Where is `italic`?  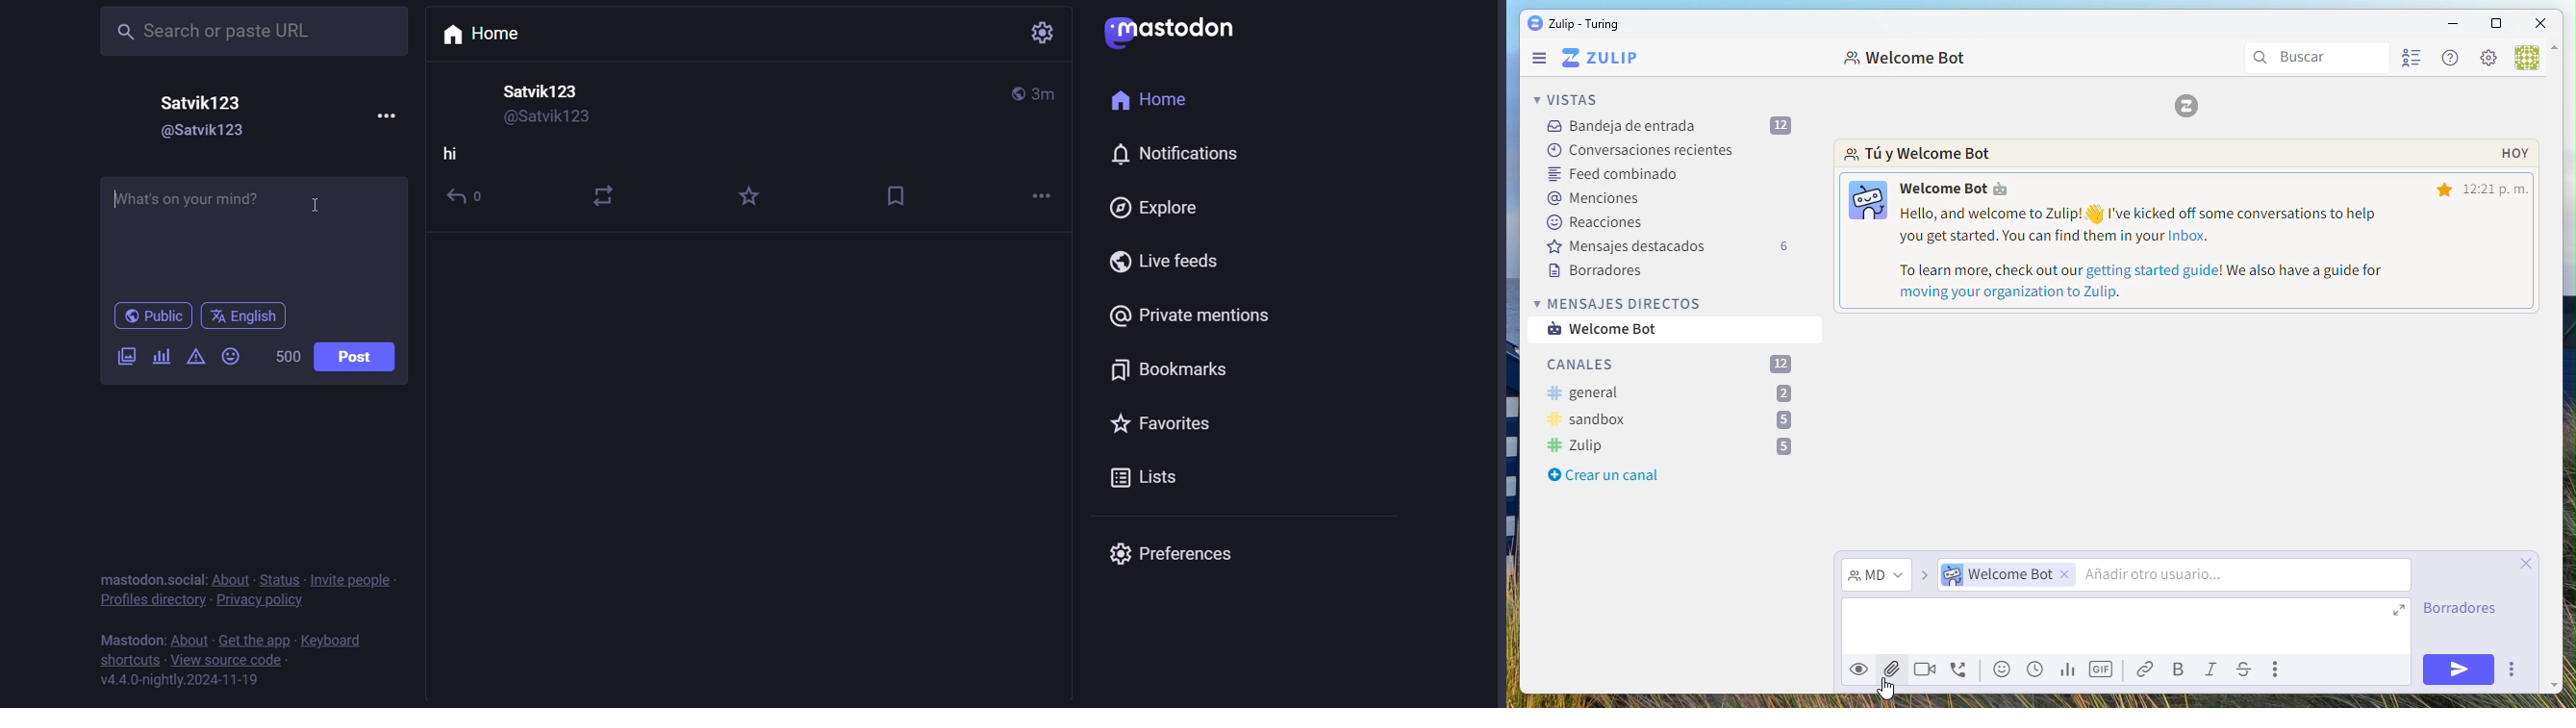 italic is located at coordinates (2214, 671).